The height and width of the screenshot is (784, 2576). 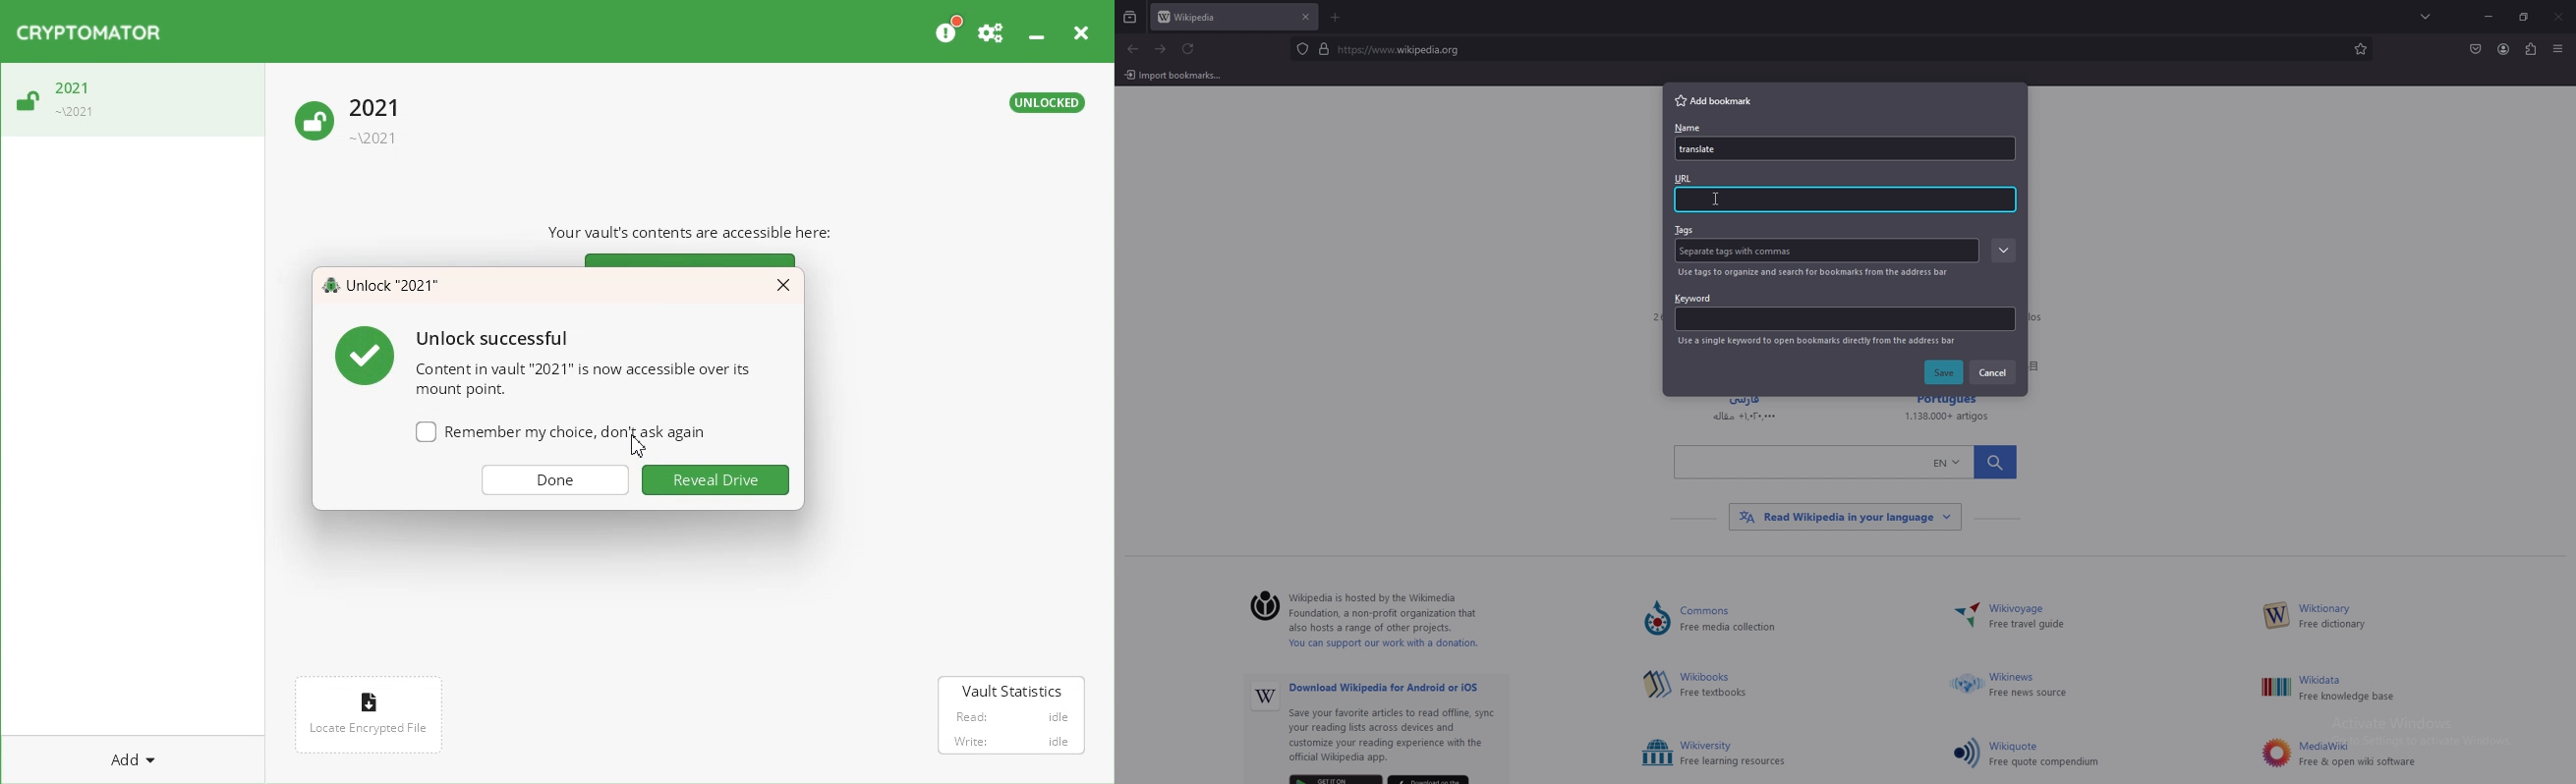 What do you see at coordinates (1964, 617) in the screenshot?
I see `` at bounding box center [1964, 617].